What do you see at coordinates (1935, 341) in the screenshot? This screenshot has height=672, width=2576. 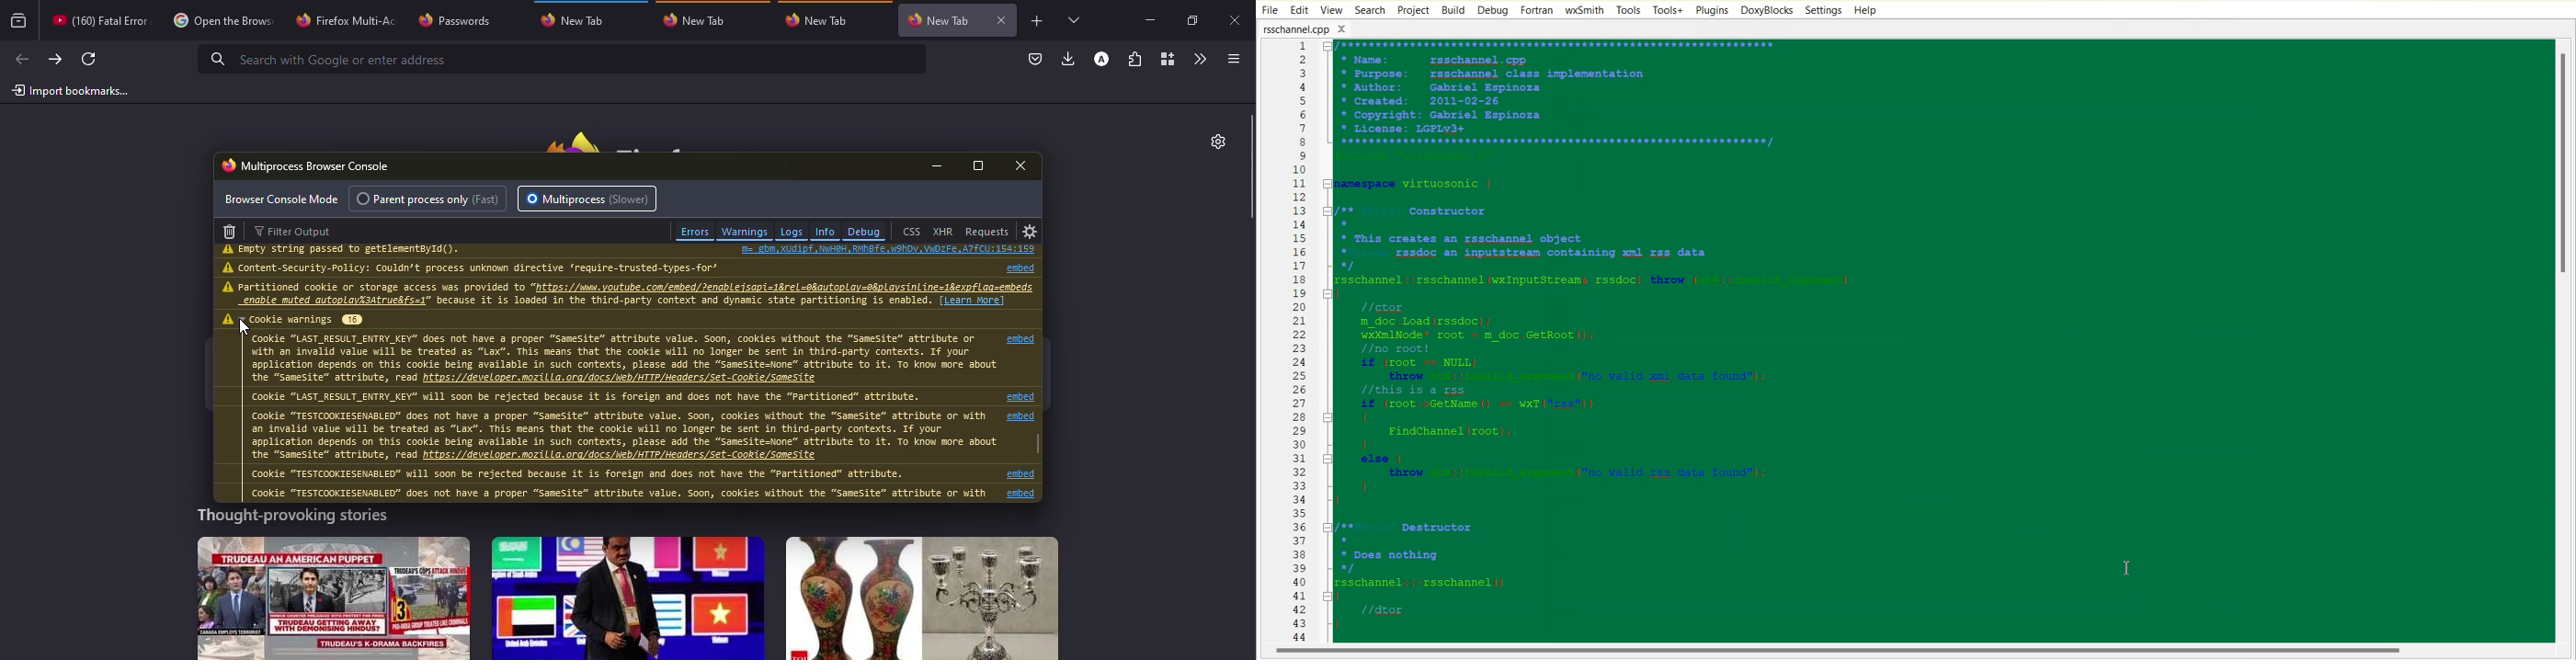 I see `* Name: rsschannel.cpp
* Purpose:  rsschannel class implementation
* Author: Gabriel Espinoza
* Created: 2011-02-26
* Copyright: Gabriel Espinoza
* License: LGPLv3+
BE
ol toro virtuosonic |
die Constructor
*
* This creates an rsschannel object
hi zssdoc an inputstream containing xml rss data
i 4
rsschannel : :rsschannel (wxInputStreams rssdoc) —-. ( i: )
[
//ctor
m_doc Load (rssdoc) /
wxxmlNode* root - m doc.GetRoot ();
//no root!
°° (root +: NULL)
throw rH v ("no valid xml data found
//this is a rss
© (root ->GetName () ~~ WT (' .-:'))
1
FindChannel (root) ;
I)
else |
throw Bis S({inoRvaliginssidataszoundiil]
}
}
Jee Destructor
*
* Does nothing
*/
rsschannel : : ~rsschannel ()
[
//dror
}` at bounding box center [1935, 341].